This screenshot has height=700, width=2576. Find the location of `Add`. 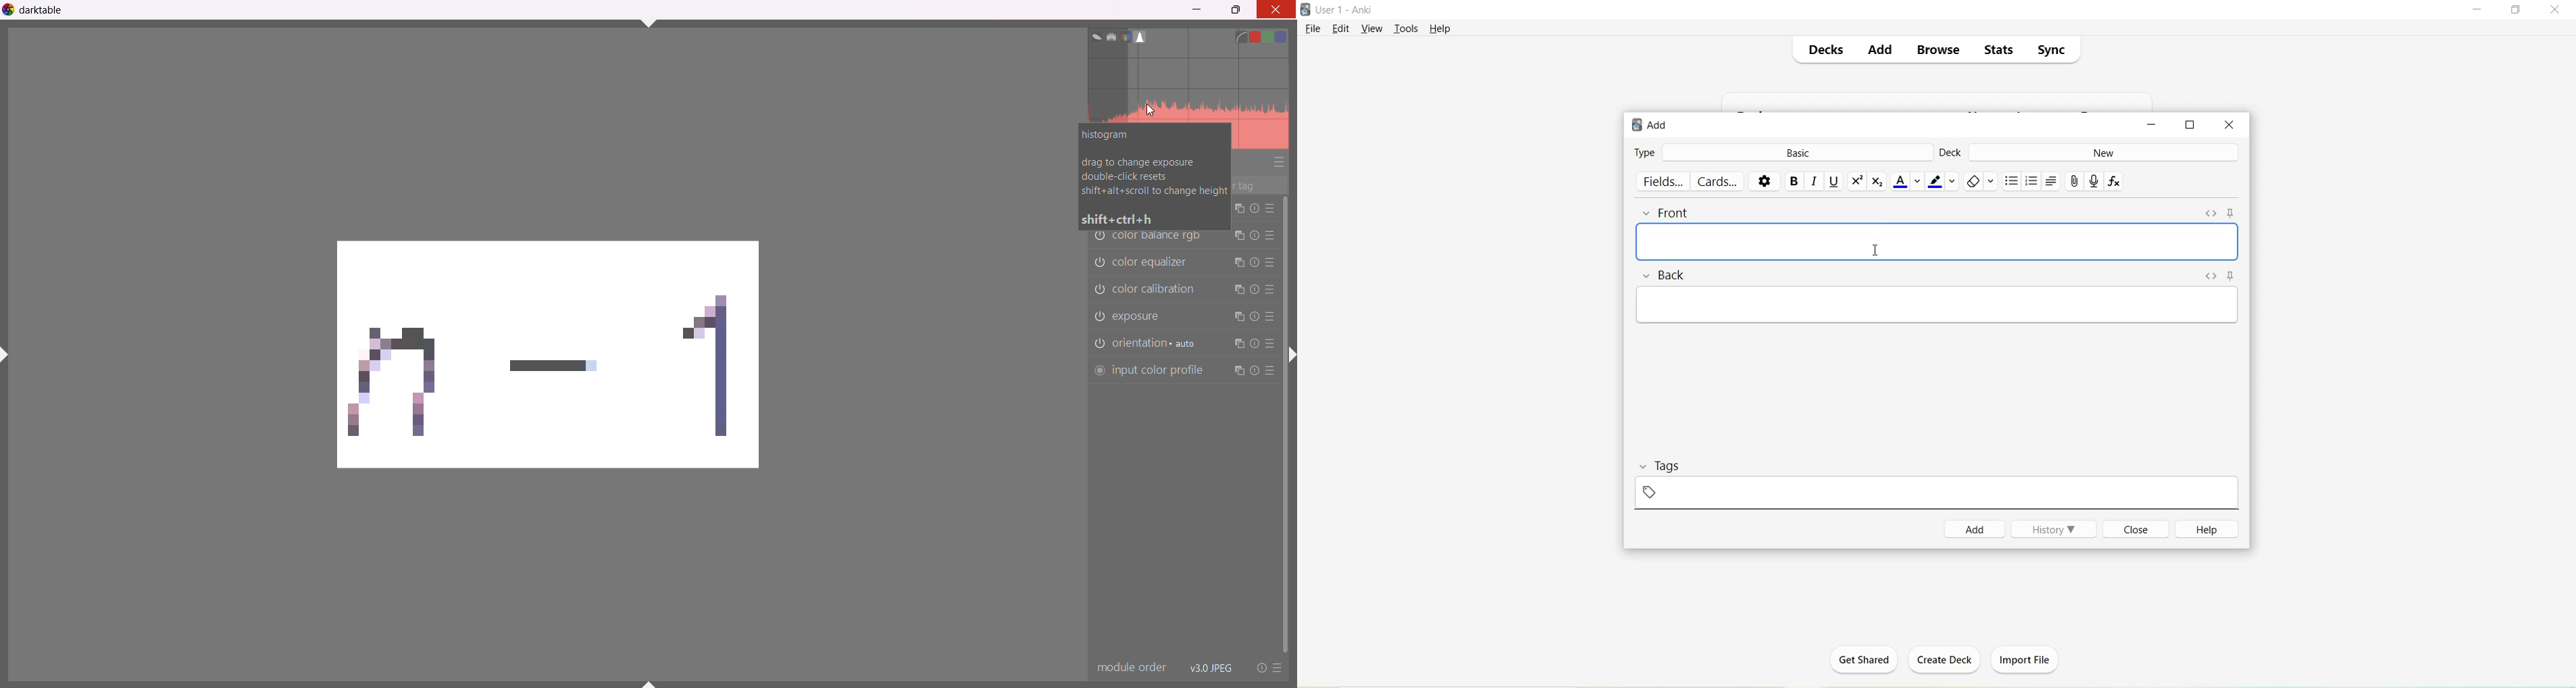

Add is located at coordinates (1878, 51).